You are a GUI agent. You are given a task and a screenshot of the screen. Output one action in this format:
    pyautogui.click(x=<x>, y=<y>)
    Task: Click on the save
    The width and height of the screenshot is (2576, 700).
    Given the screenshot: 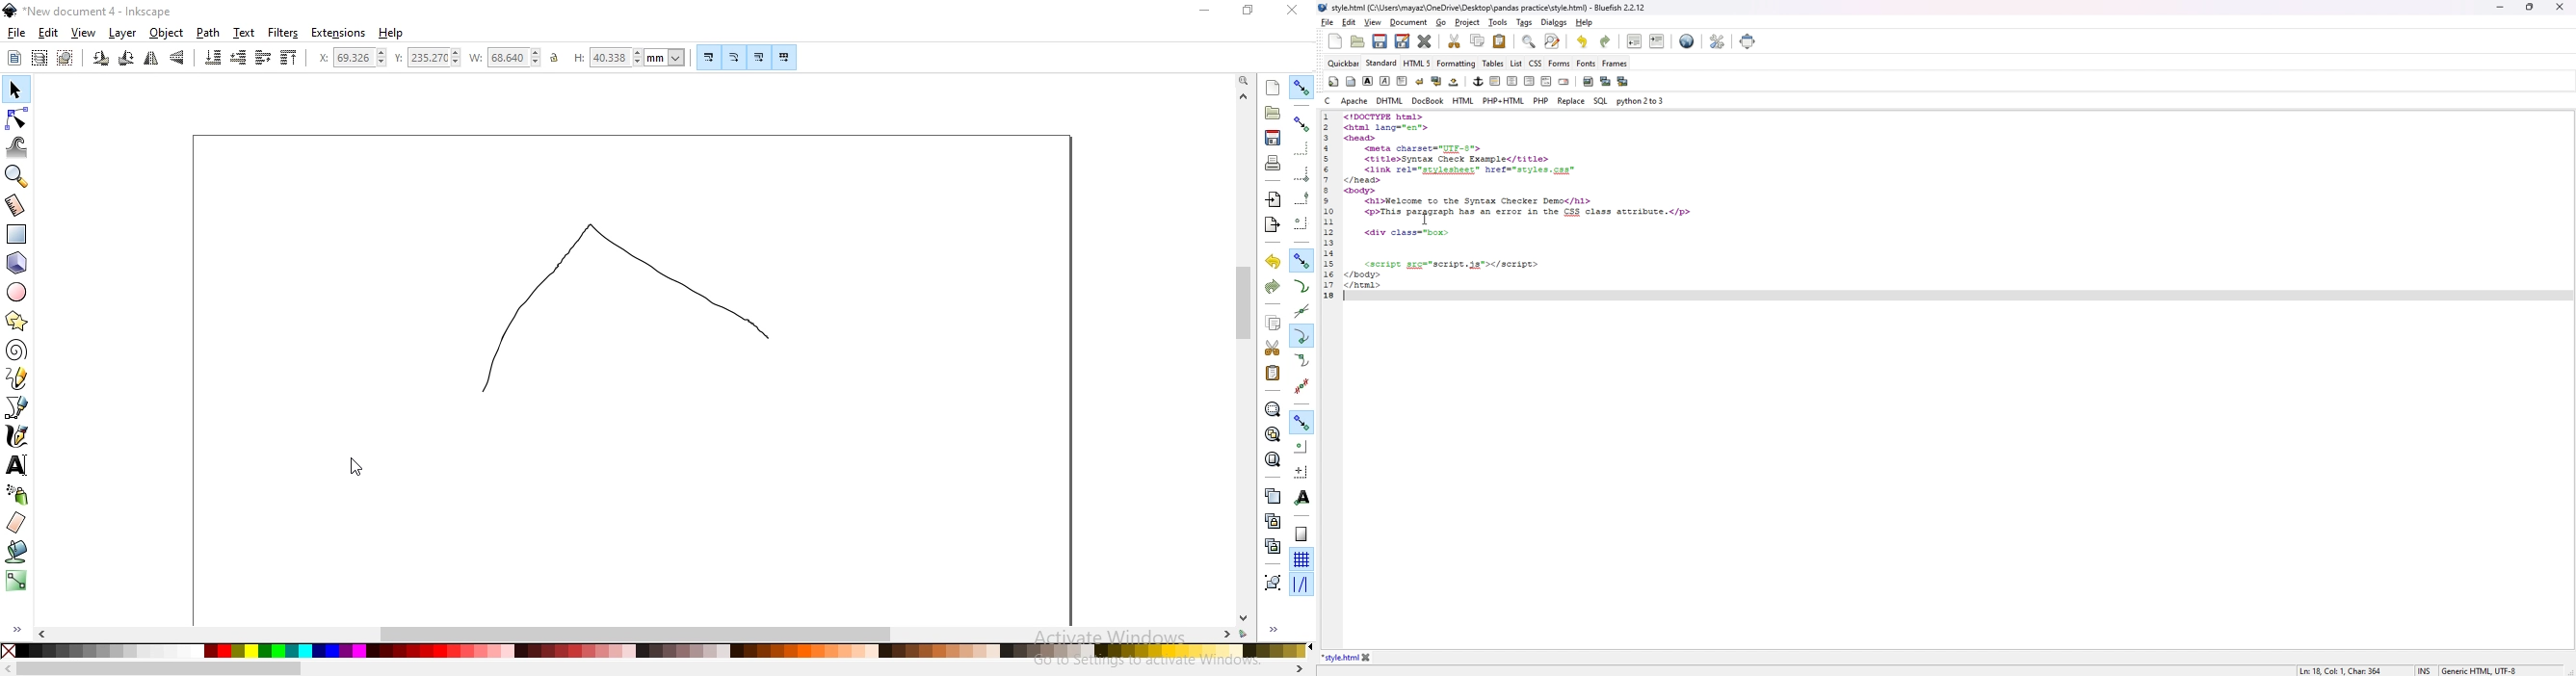 What is the action you would take?
    pyautogui.click(x=1381, y=41)
    